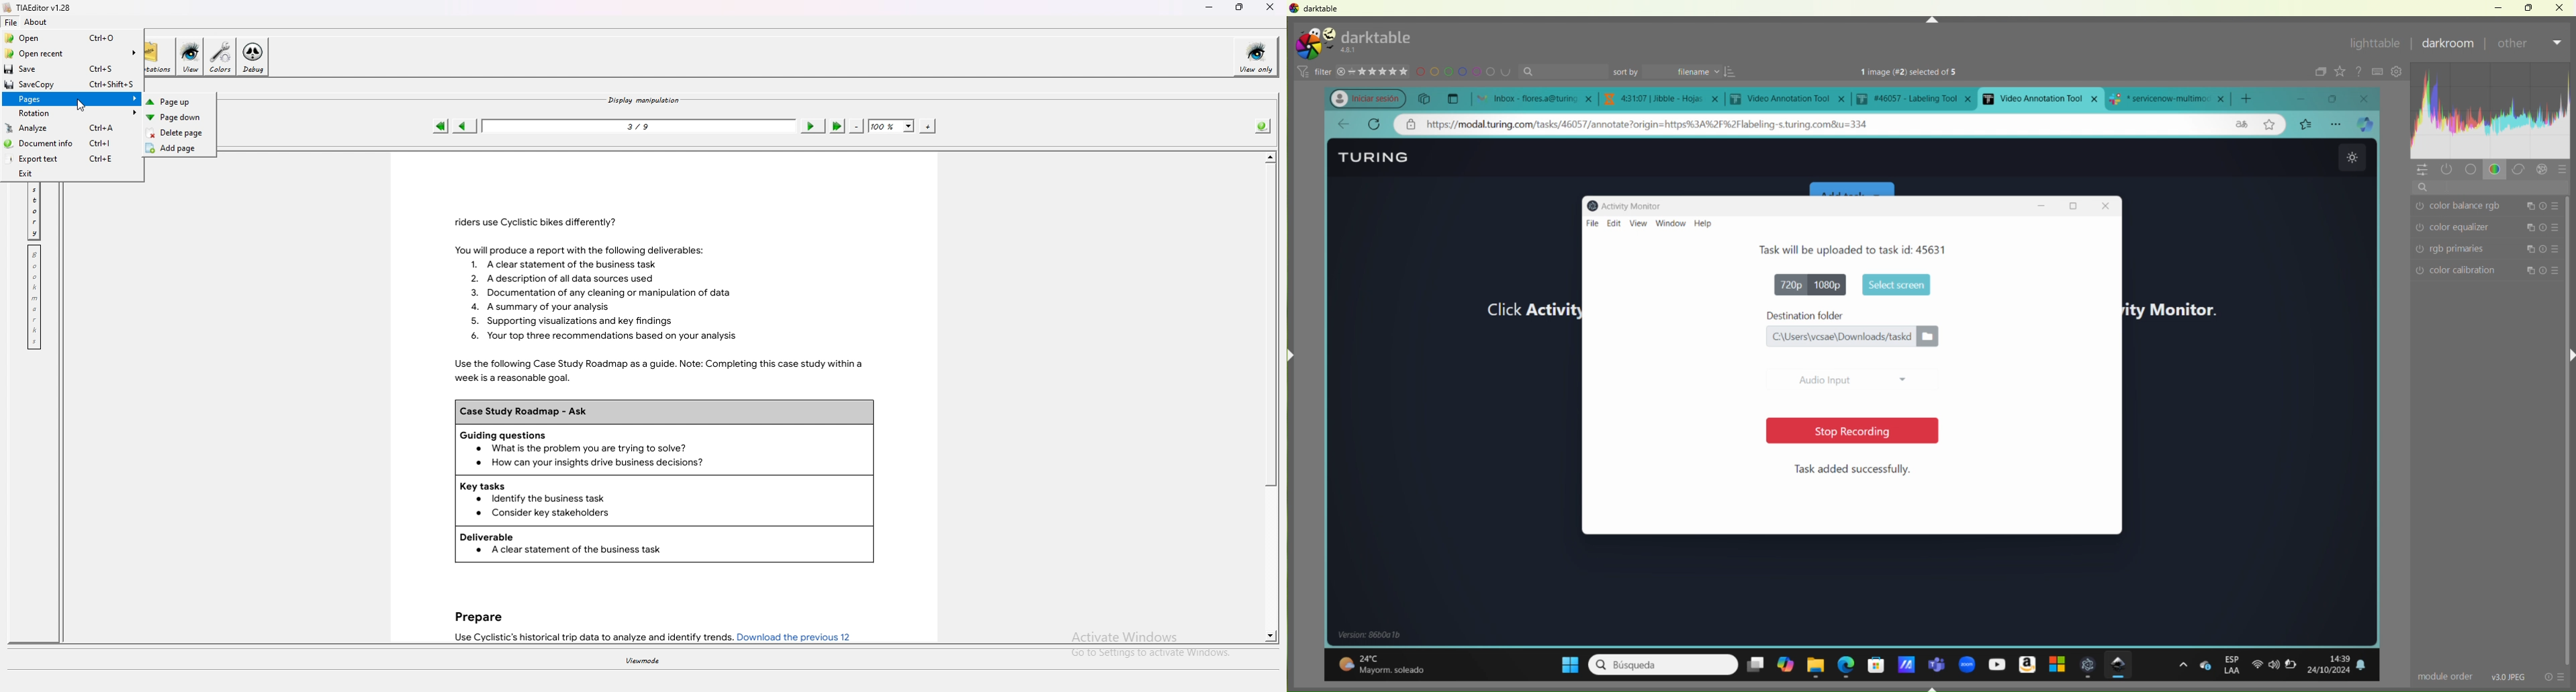 The width and height of the screenshot is (2576, 700). What do you see at coordinates (2295, 668) in the screenshot?
I see `battery` at bounding box center [2295, 668].